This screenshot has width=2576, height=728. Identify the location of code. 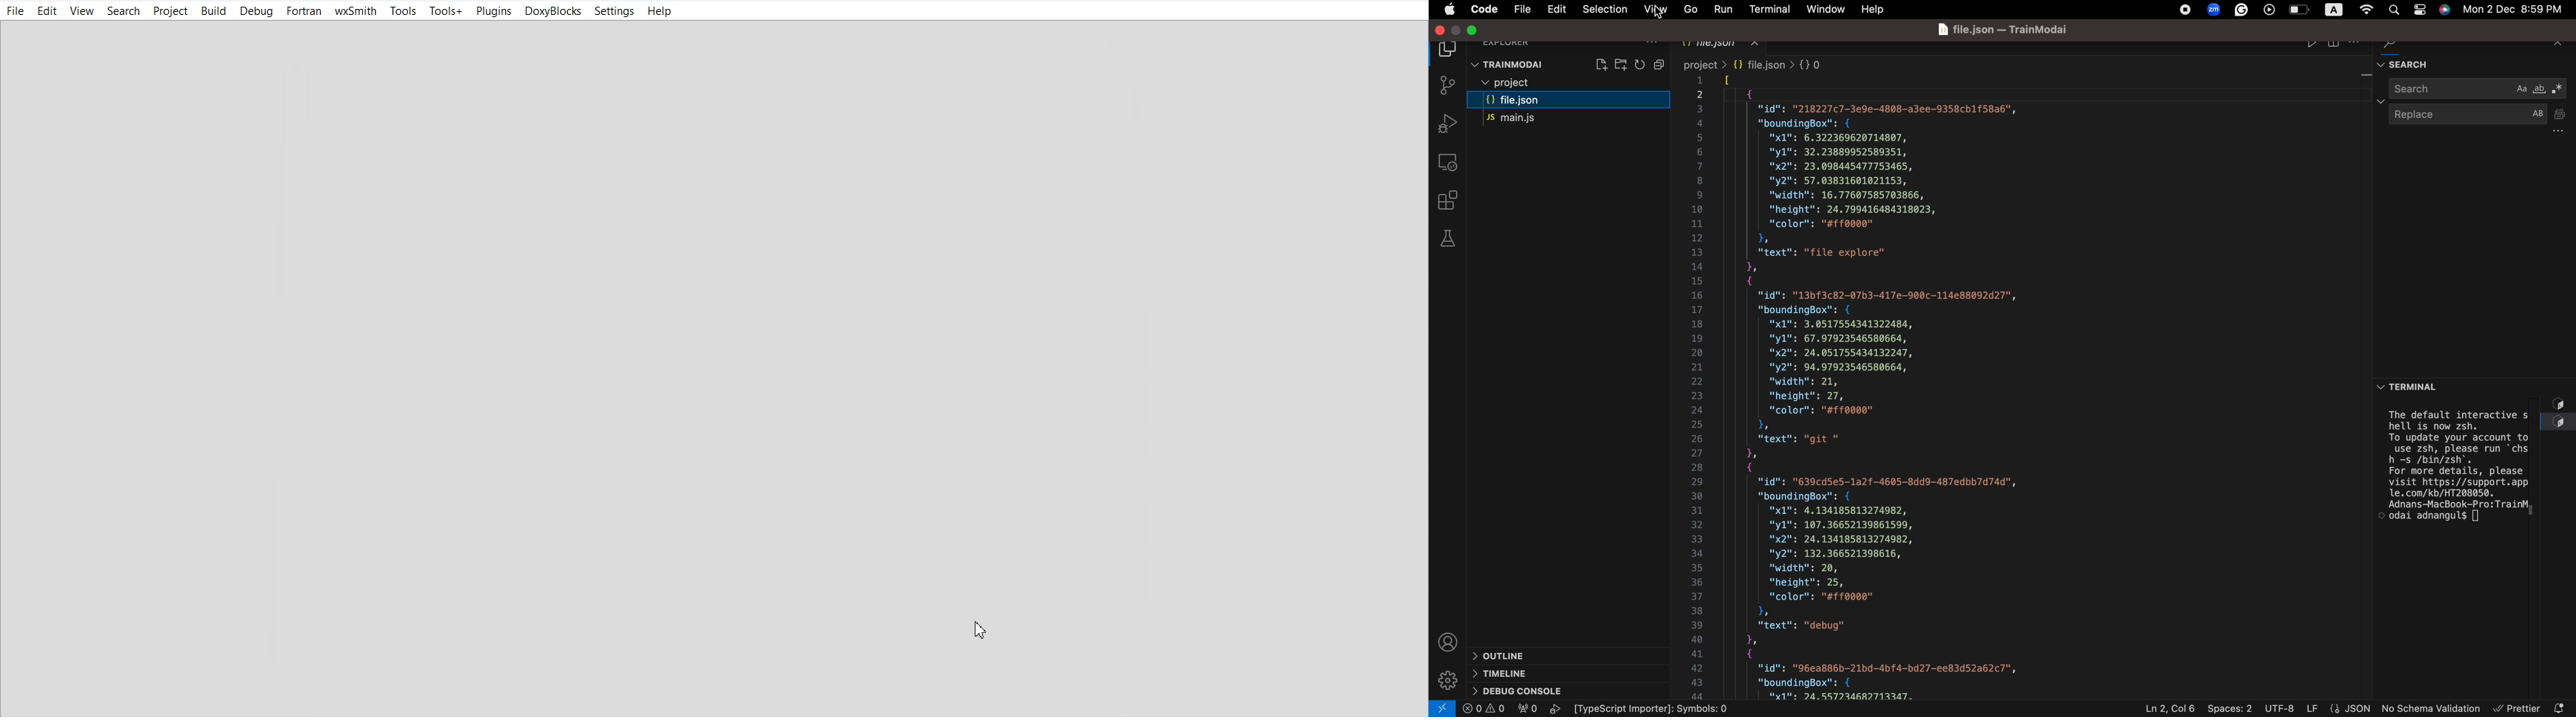
(1483, 8).